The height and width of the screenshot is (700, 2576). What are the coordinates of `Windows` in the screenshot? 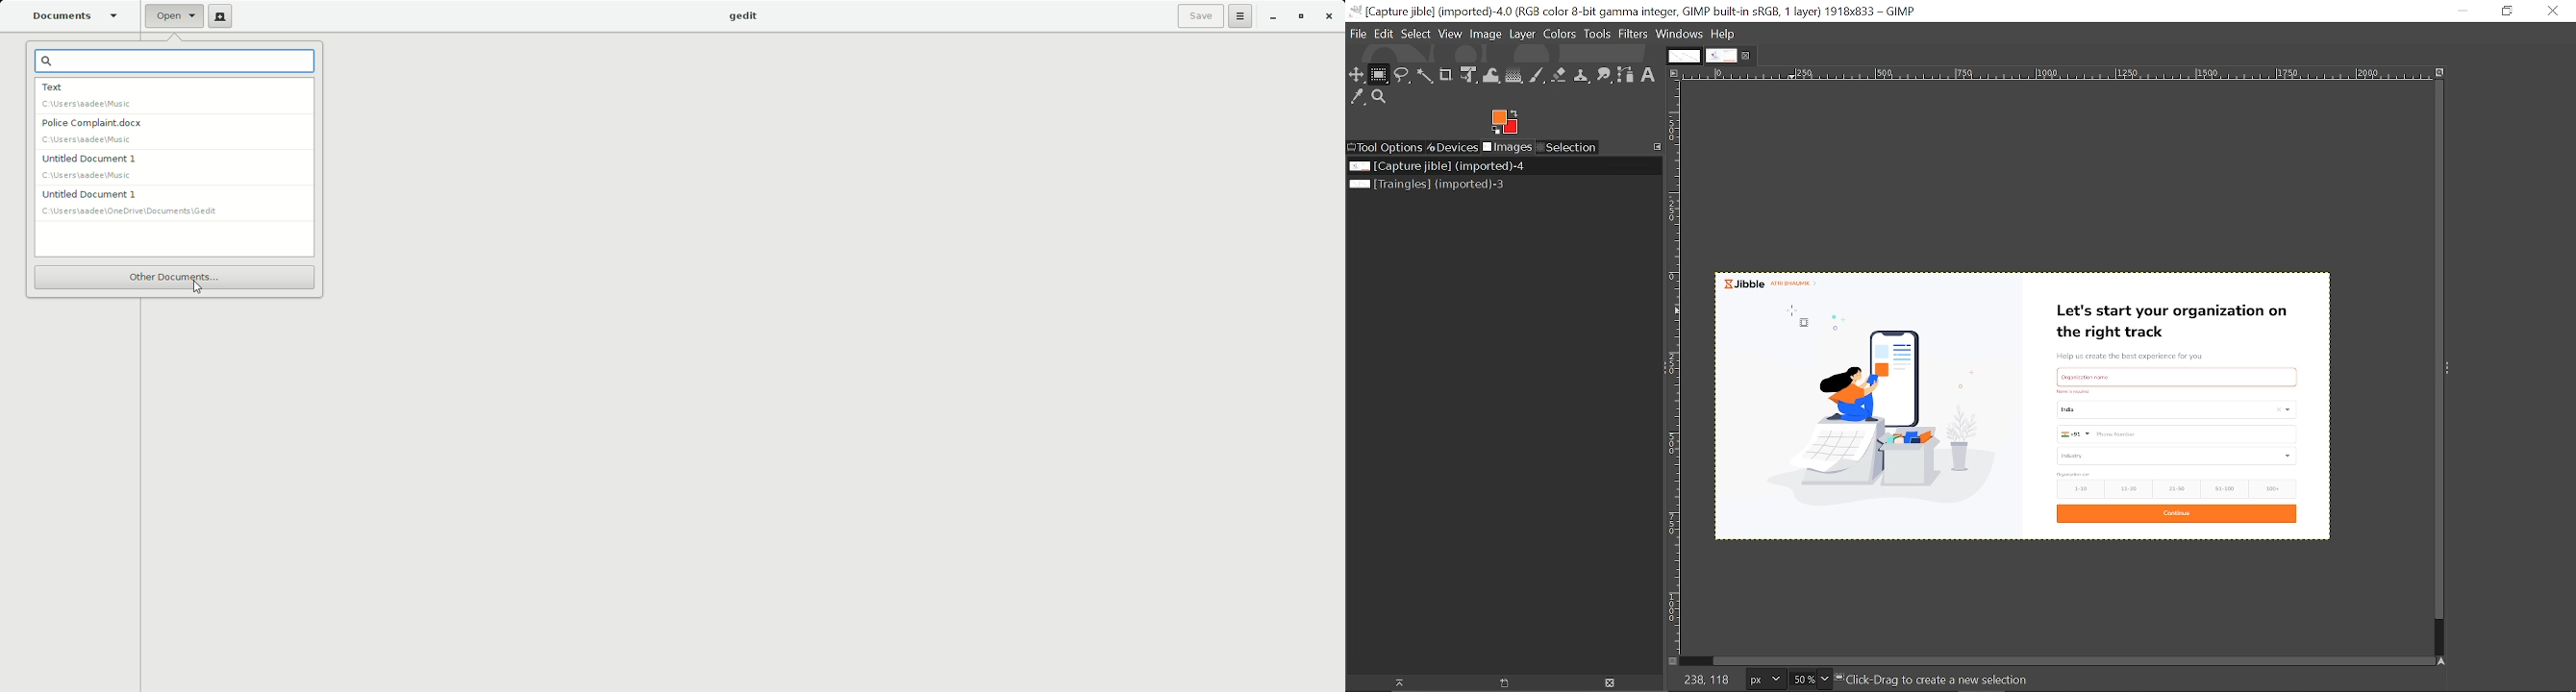 It's located at (1679, 34).